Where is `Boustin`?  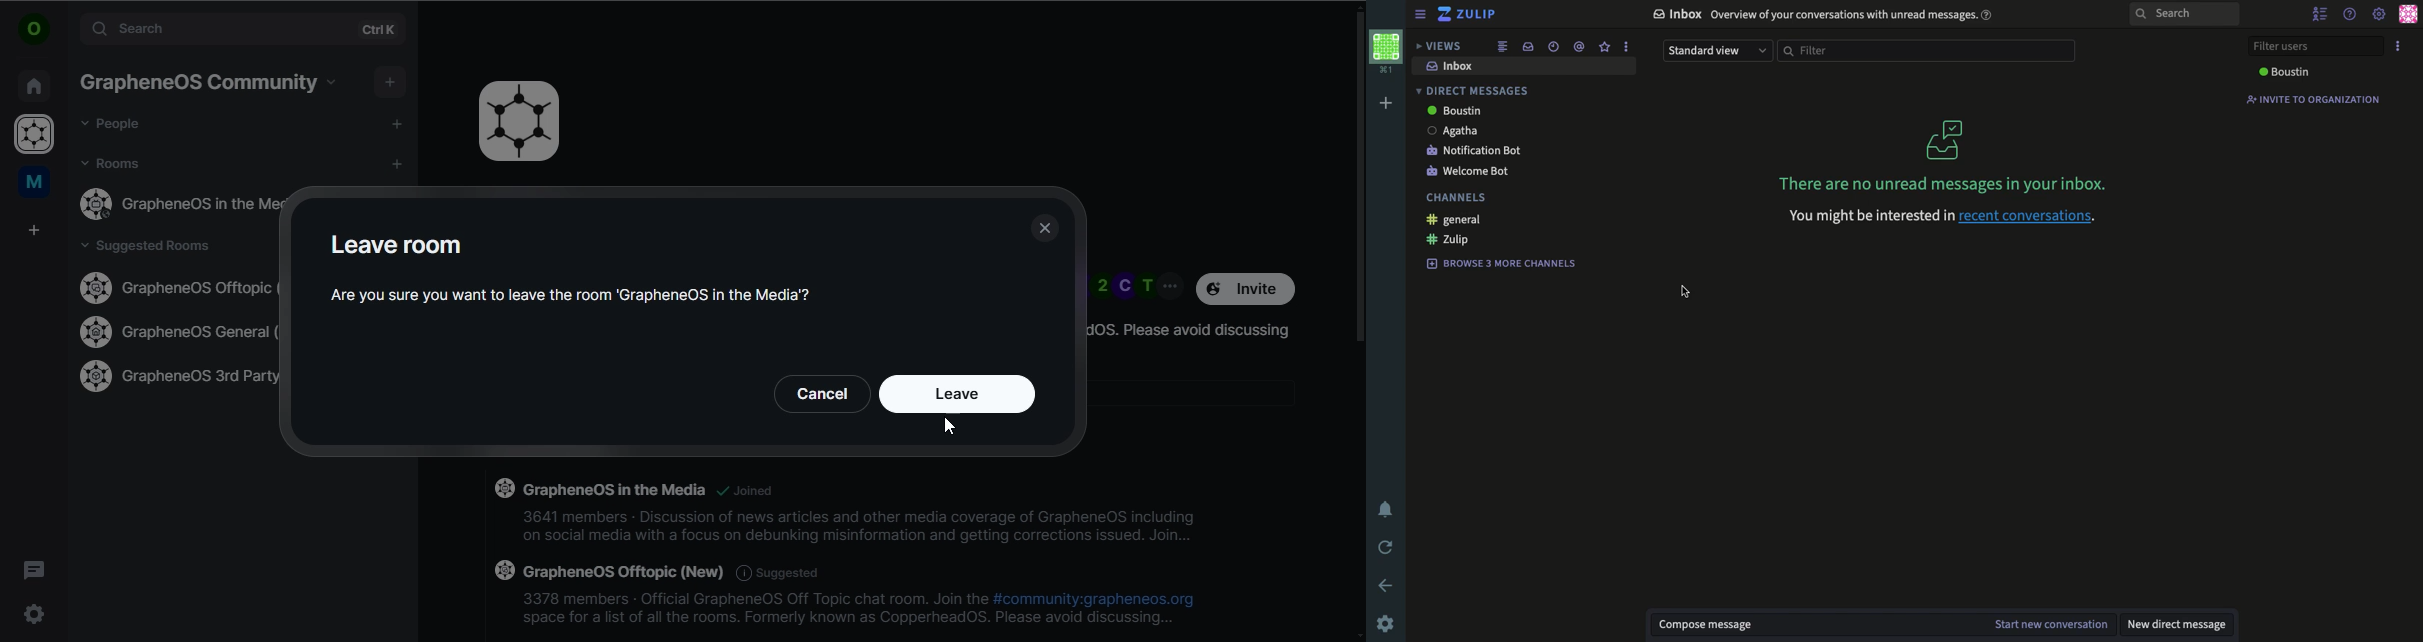
Boustin is located at coordinates (2287, 72).